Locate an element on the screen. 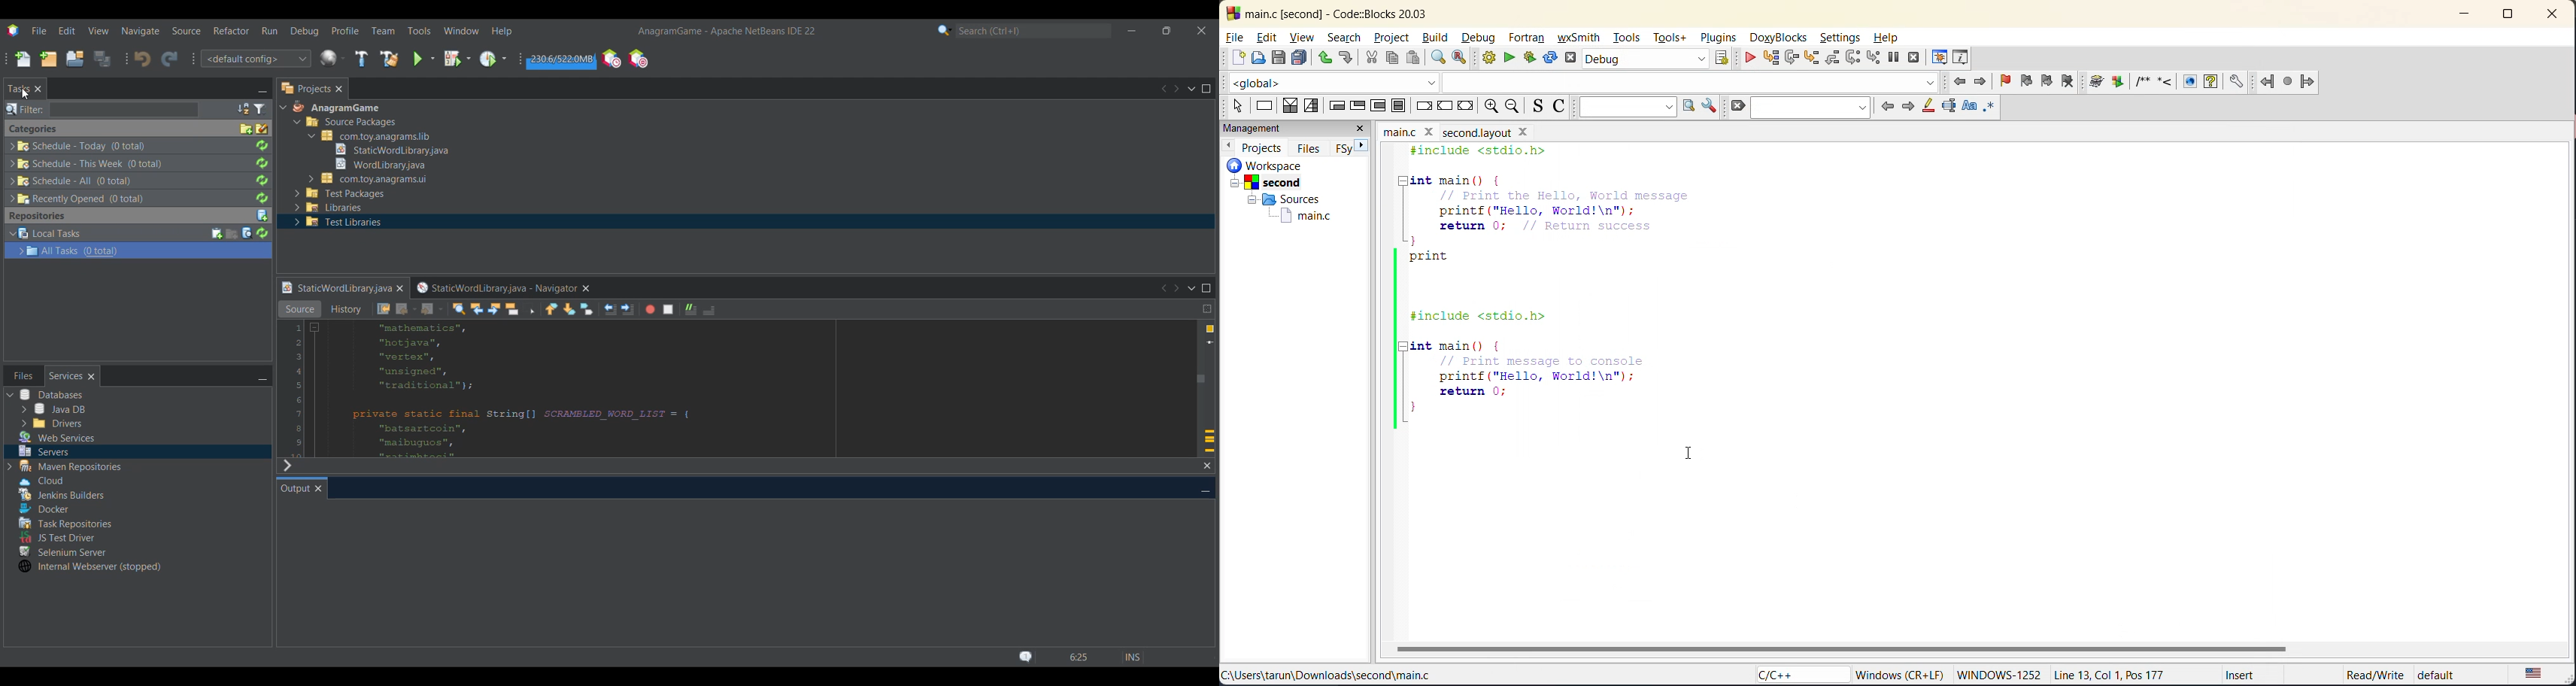  jump forward is located at coordinates (2311, 82).